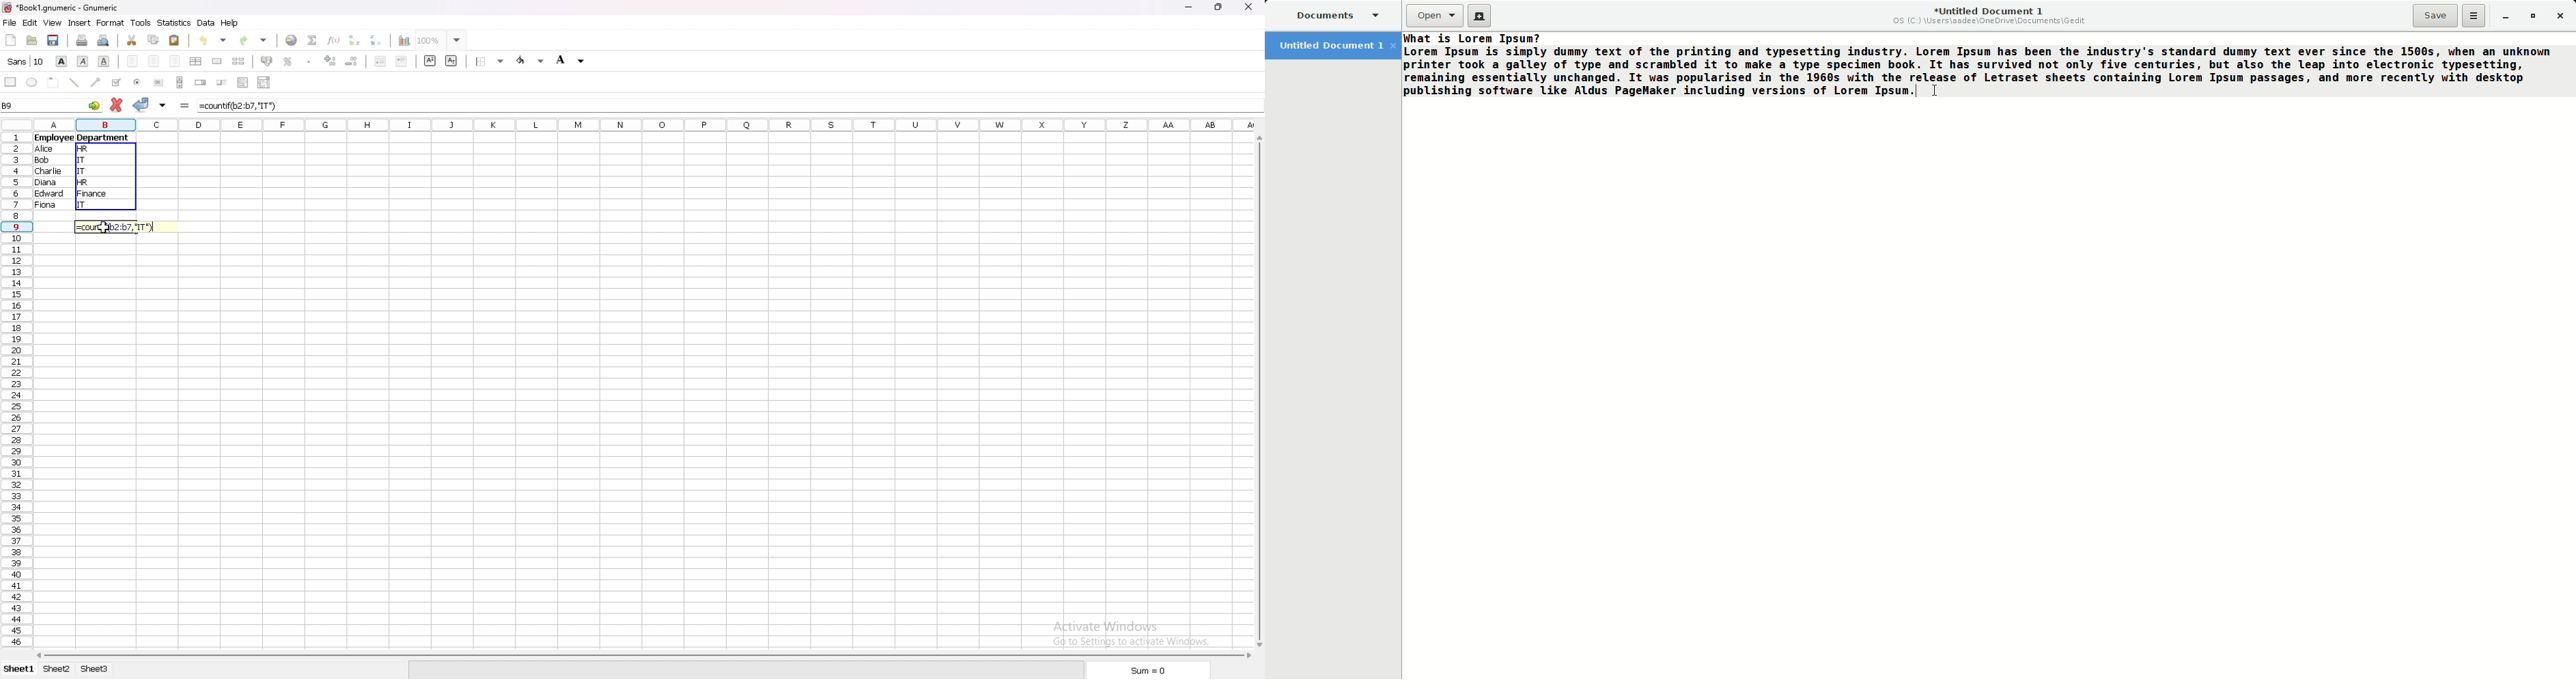 This screenshot has height=700, width=2576. I want to click on tools, so click(141, 22).